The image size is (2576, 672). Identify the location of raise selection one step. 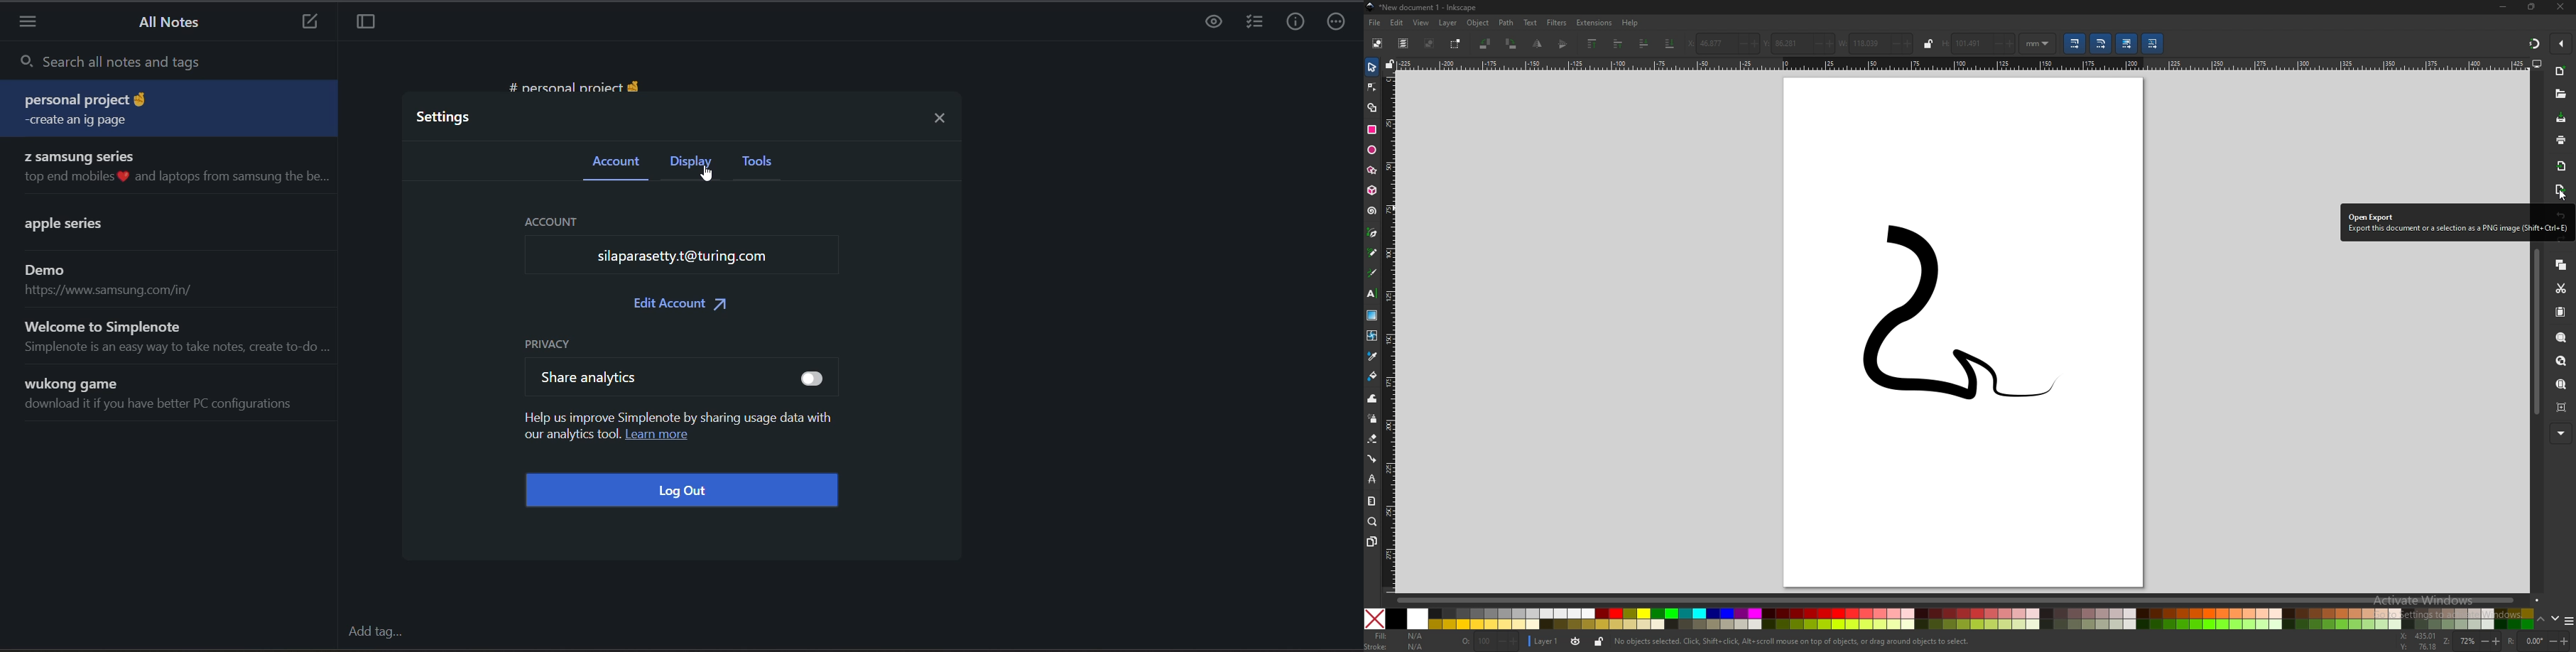
(1617, 44).